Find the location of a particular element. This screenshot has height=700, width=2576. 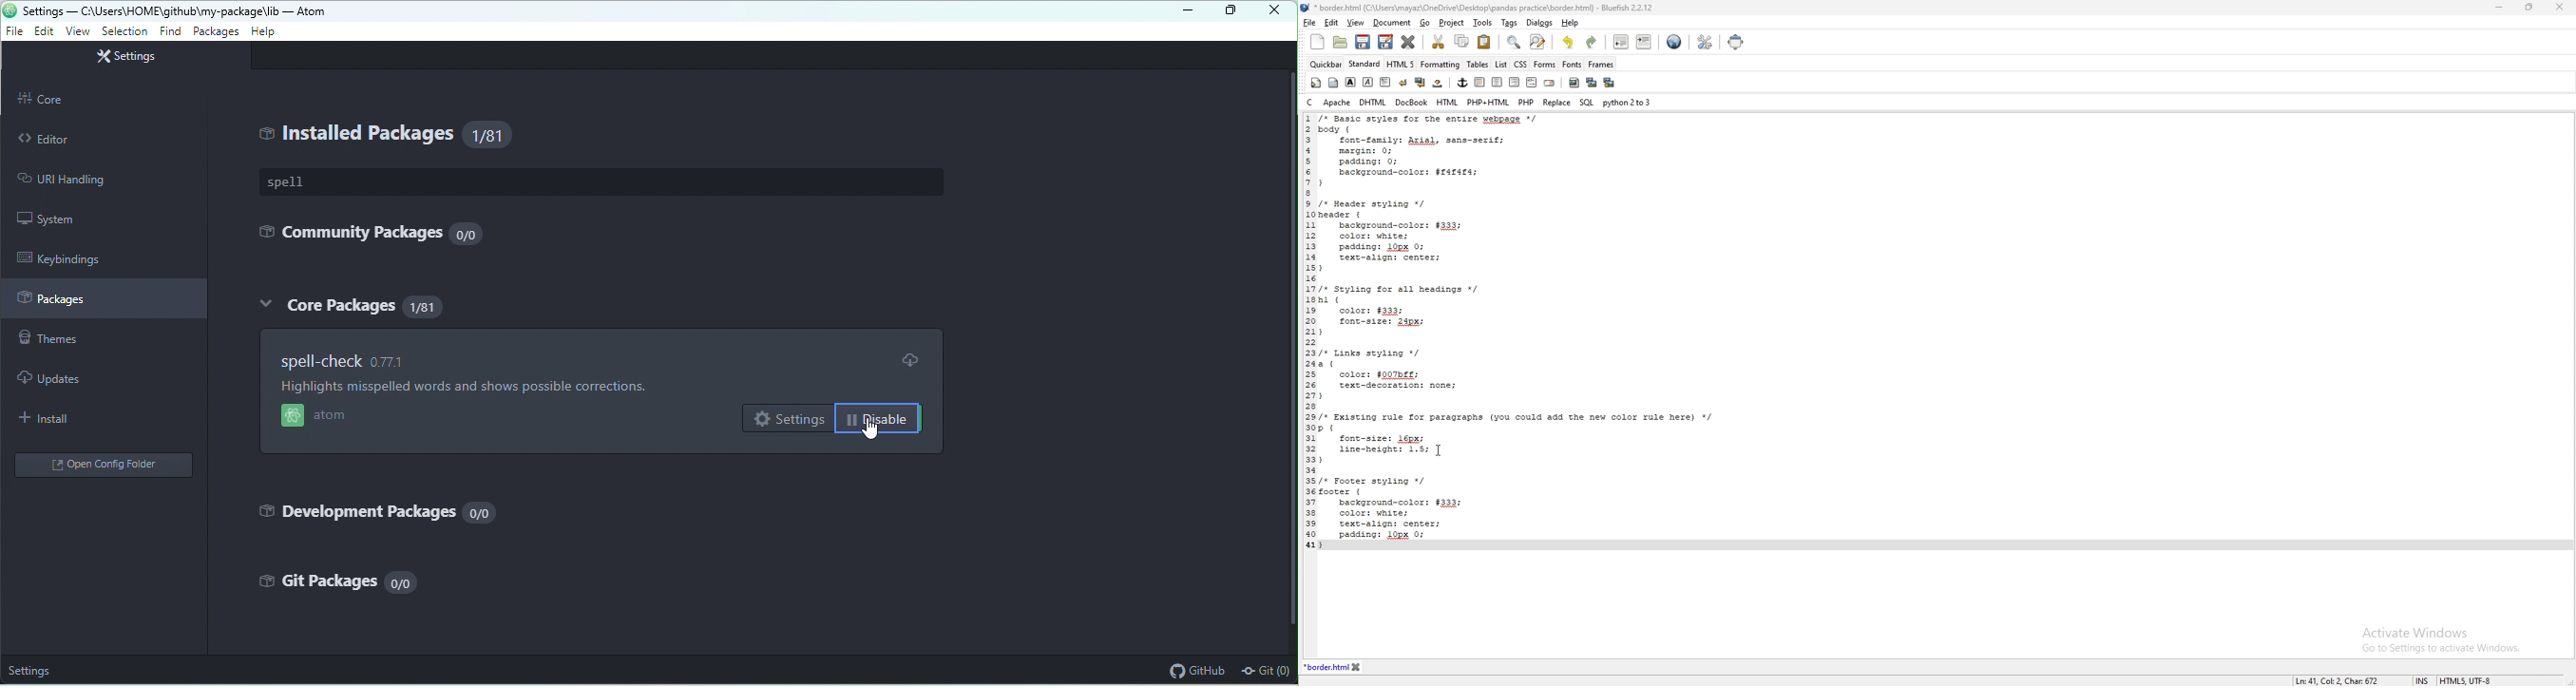

email is located at coordinates (1550, 82).